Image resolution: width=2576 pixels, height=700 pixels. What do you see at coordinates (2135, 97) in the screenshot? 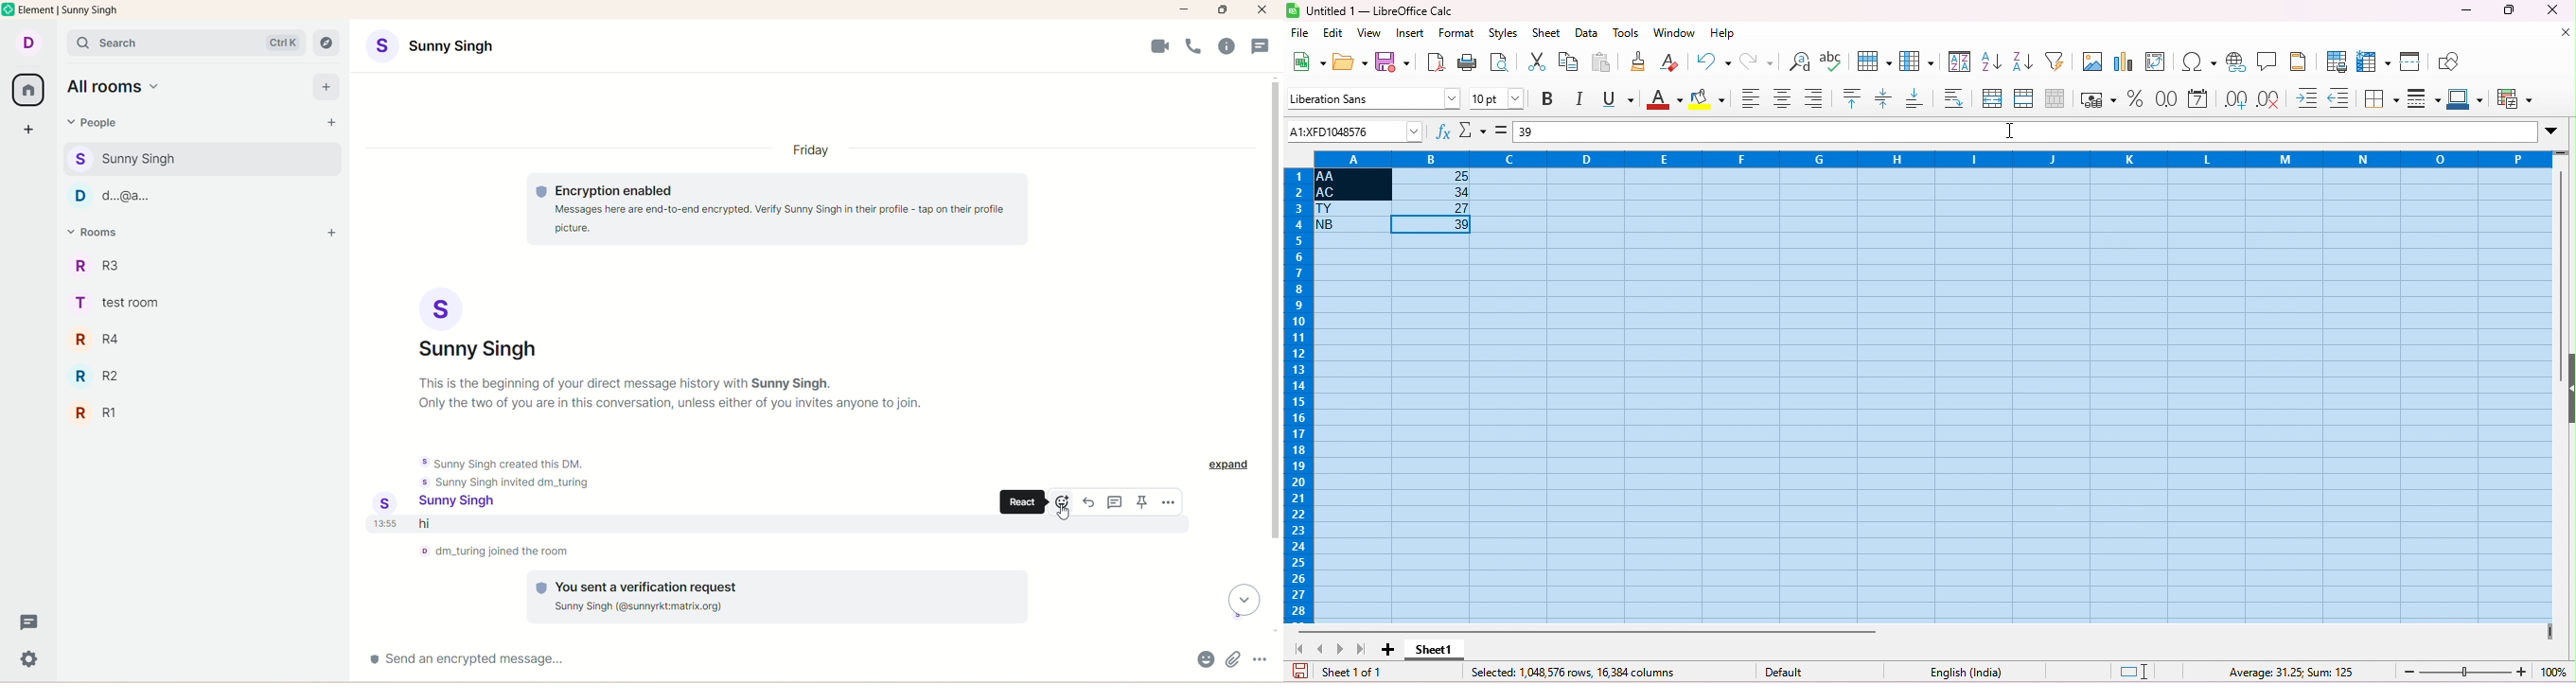
I see `format as percent` at bounding box center [2135, 97].